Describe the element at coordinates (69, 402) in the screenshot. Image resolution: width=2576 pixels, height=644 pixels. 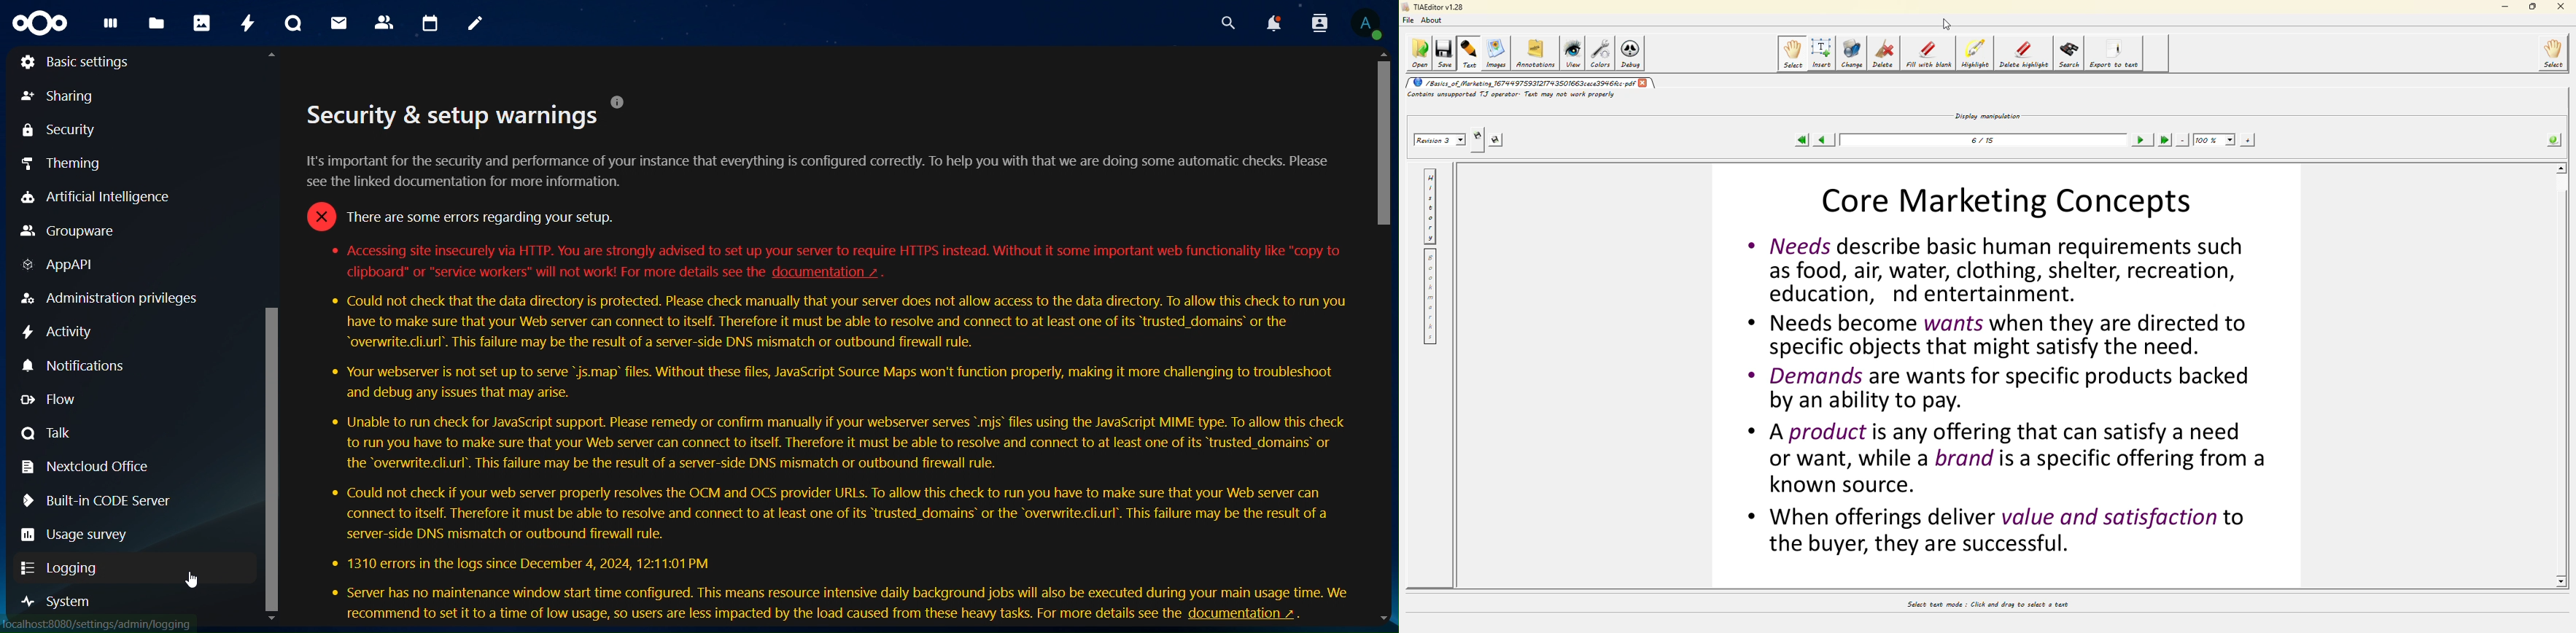
I see `flow` at that location.